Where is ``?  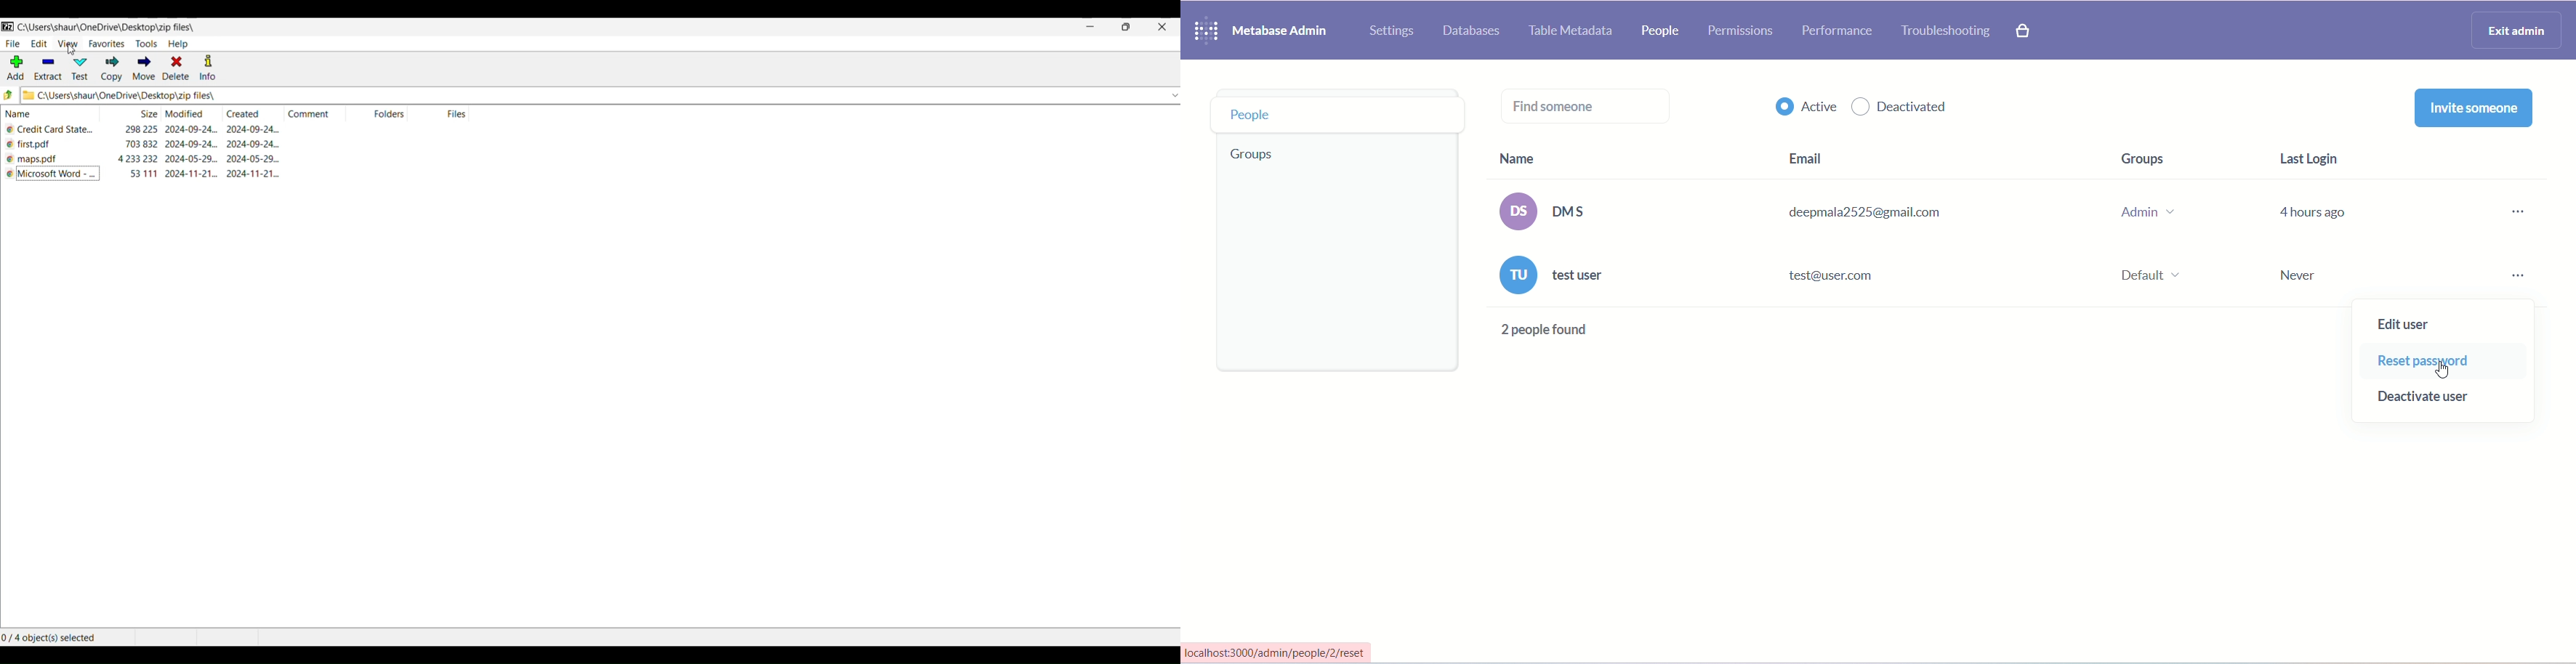
 is located at coordinates (194, 128).